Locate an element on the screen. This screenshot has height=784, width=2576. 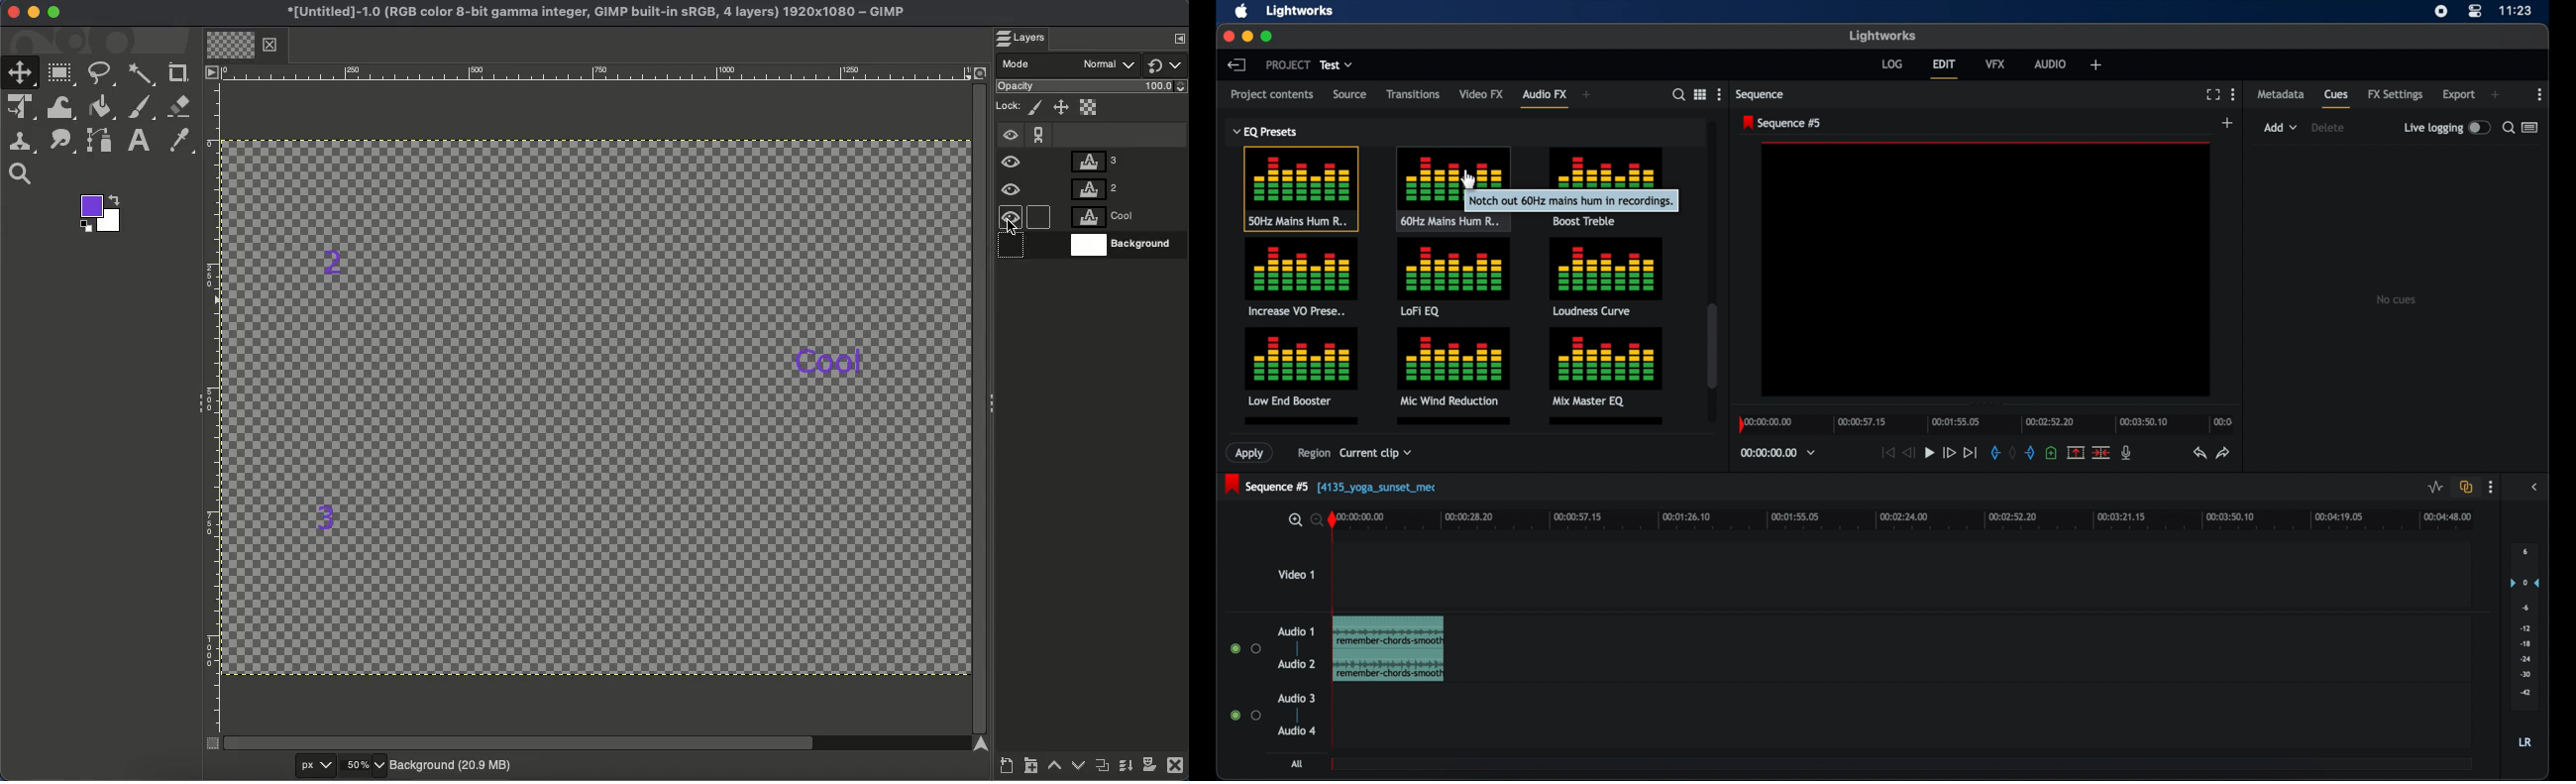
undo is located at coordinates (2199, 453).